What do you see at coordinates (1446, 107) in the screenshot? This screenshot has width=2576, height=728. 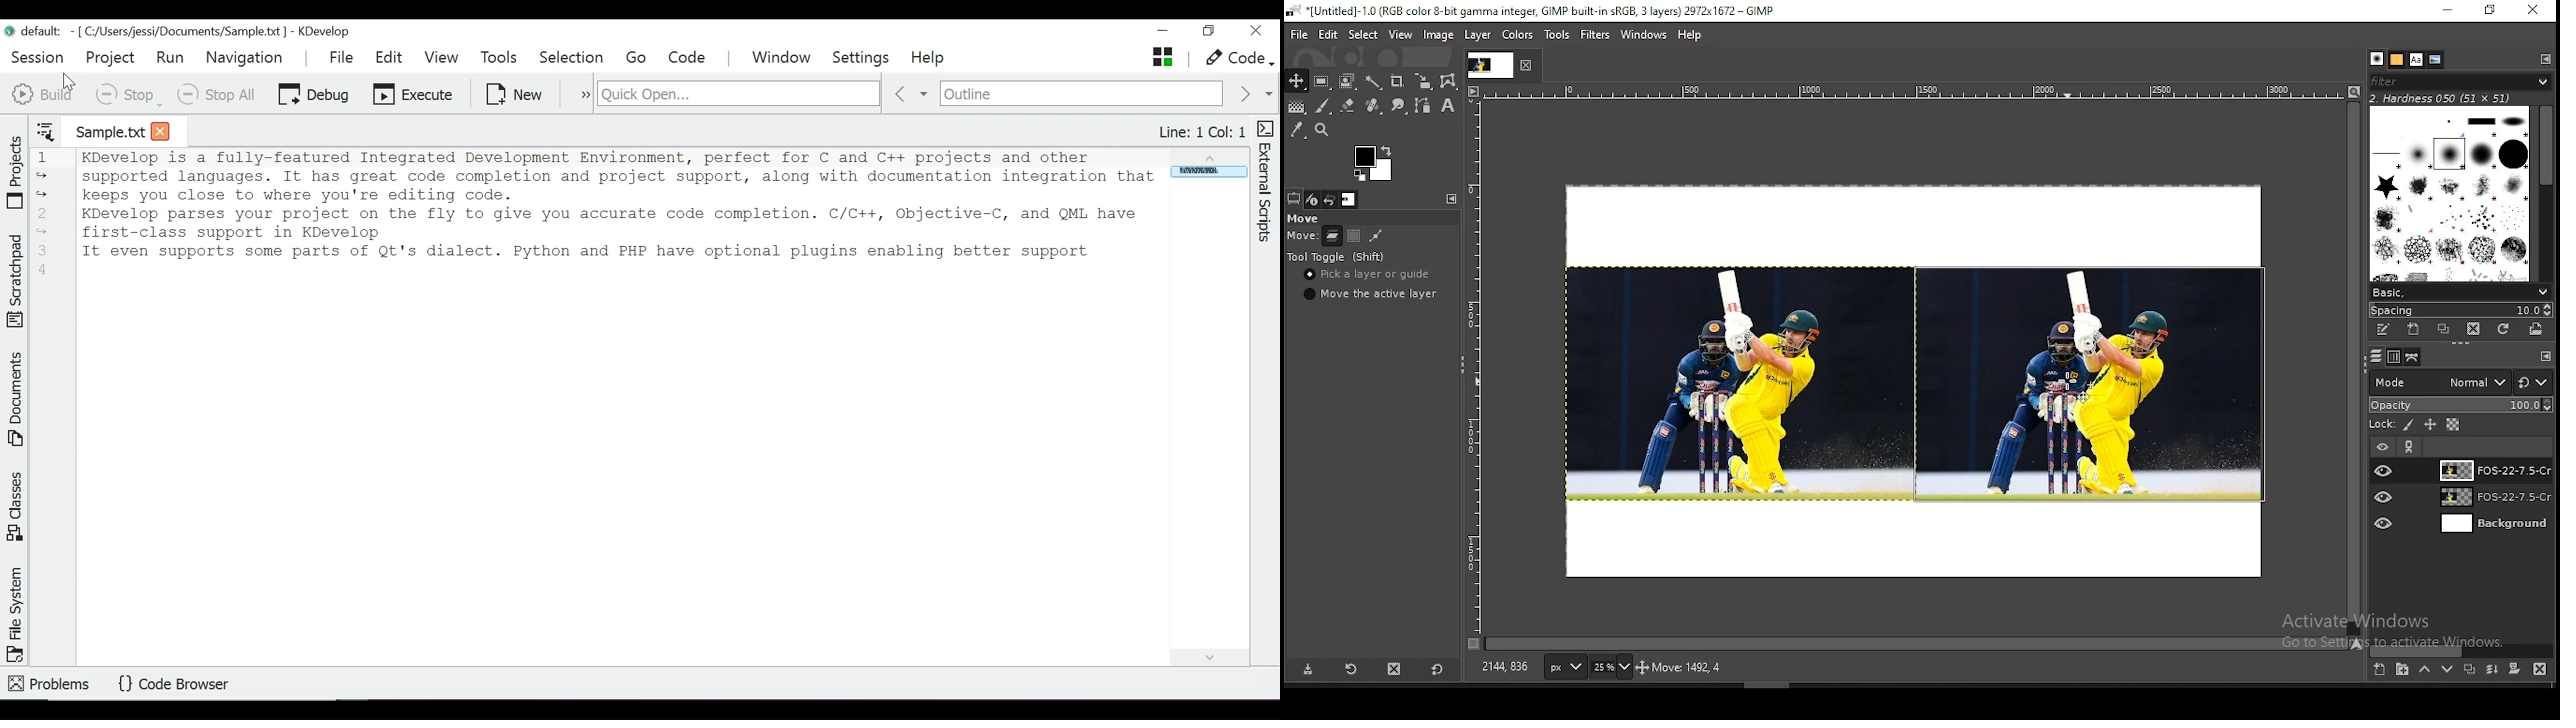 I see `text tool` at bounding box center [1446, 107].